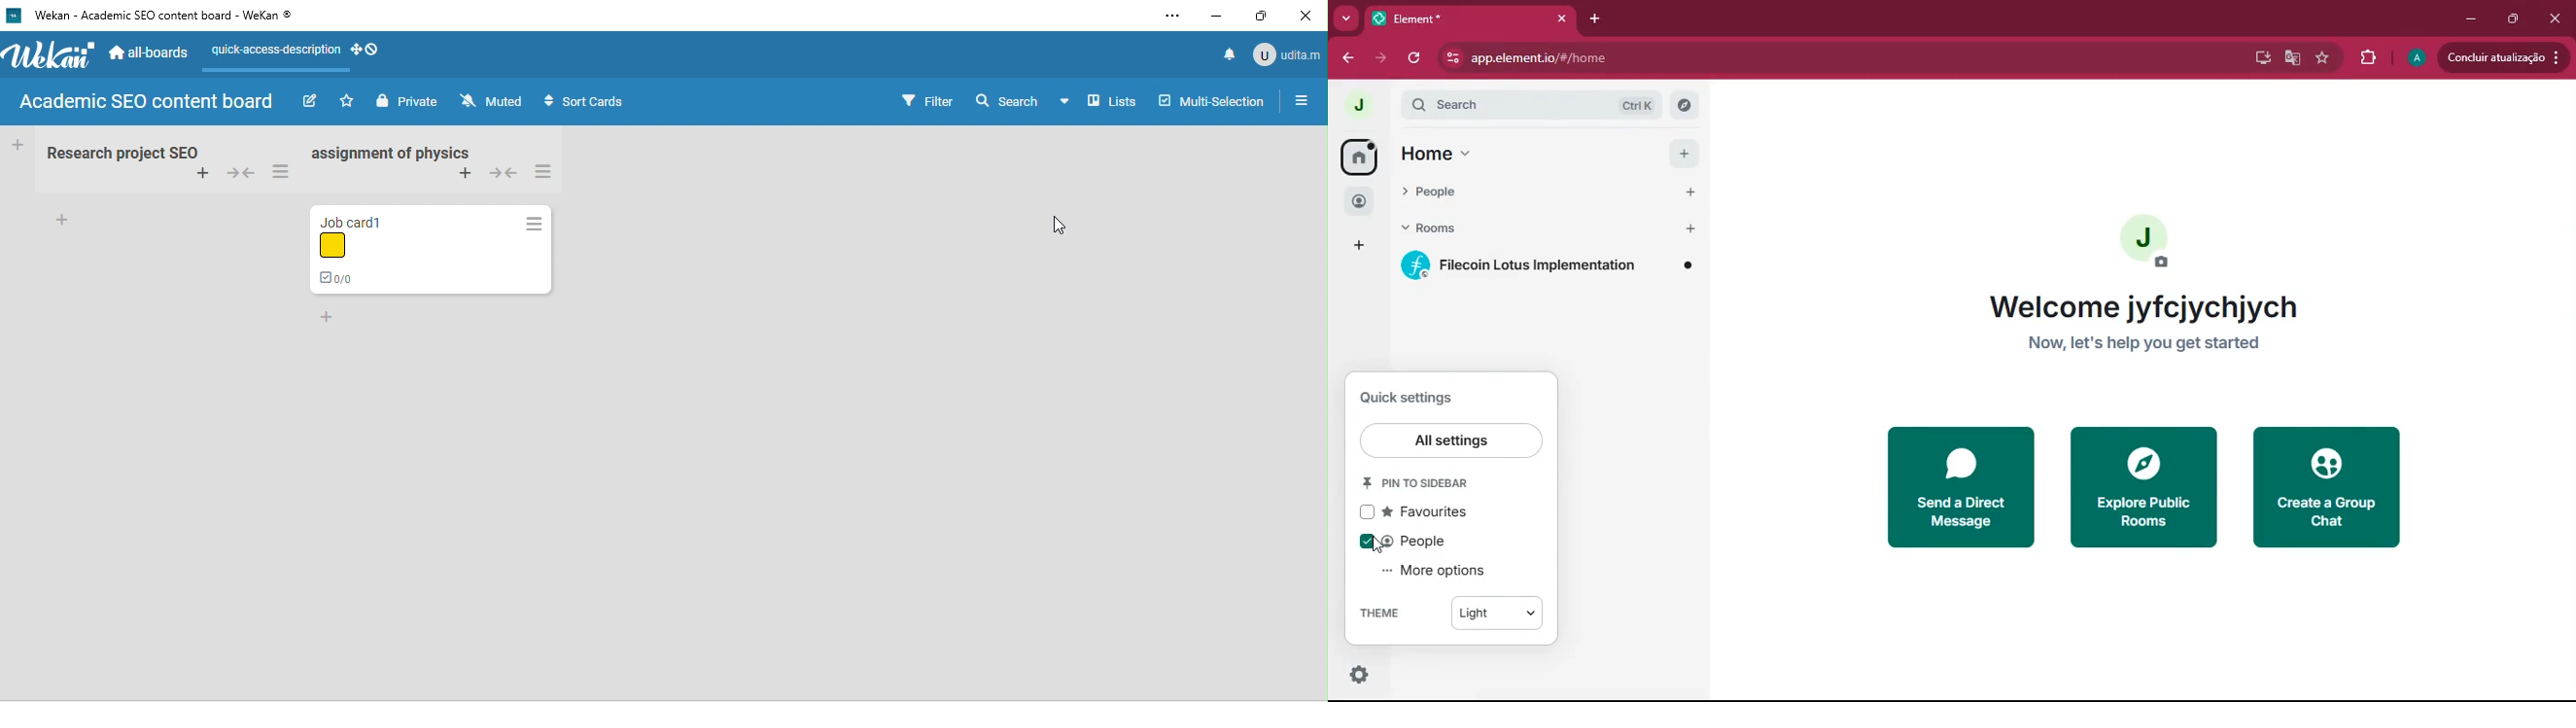 Image resolution: width=2576 pixels, height=728 pixels. Describe the element at coordinates (150, 102) in the screenshot. I see `academic seo content board` at that location.